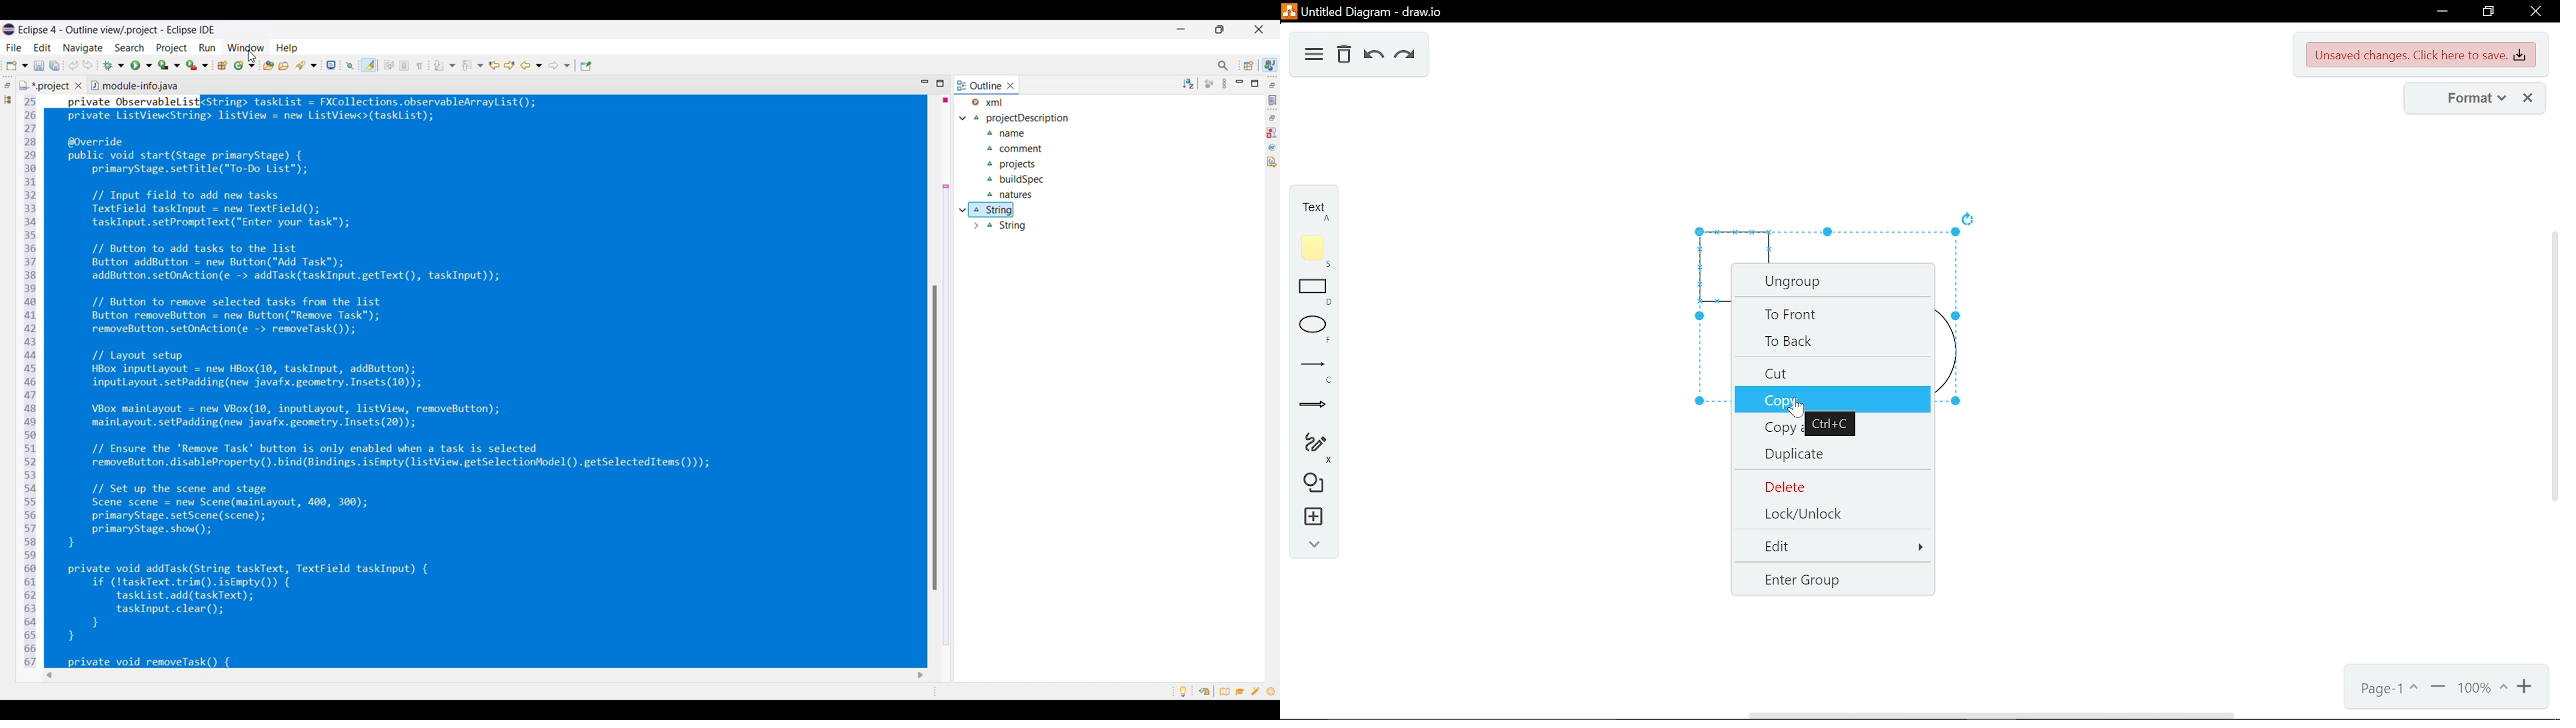  I want to click on Ungroup, so click(1838, 283).